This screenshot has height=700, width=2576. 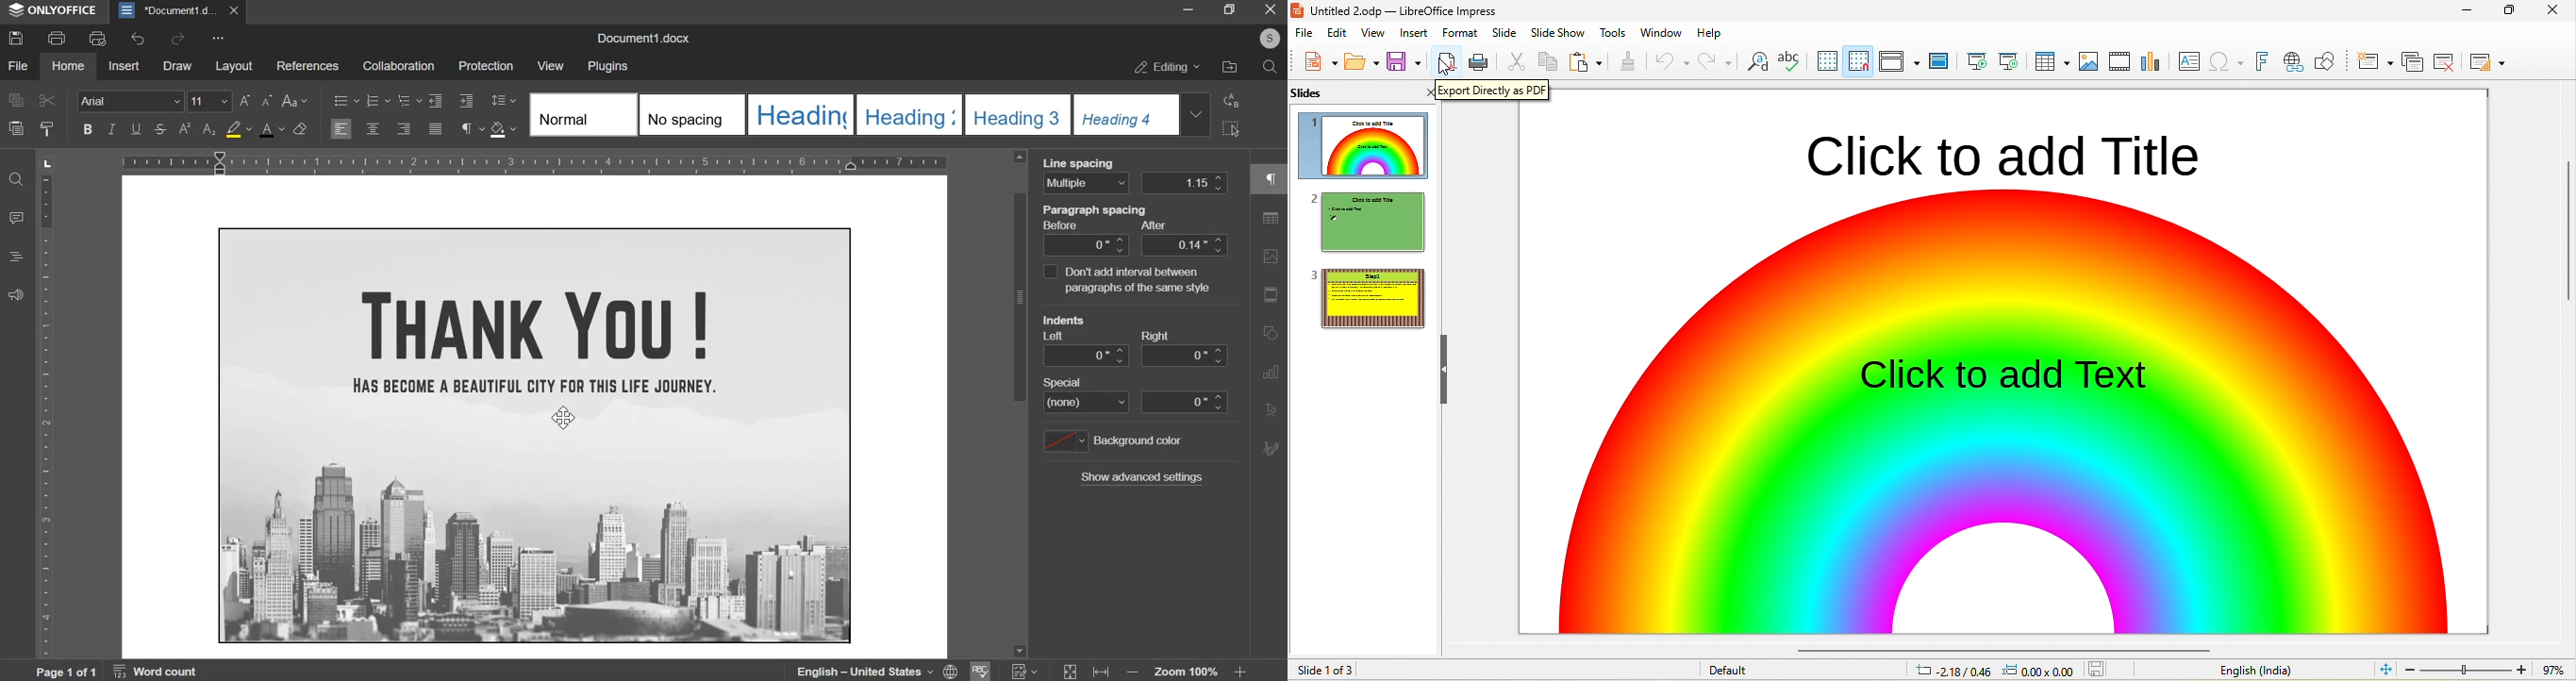 I want to click on comment, so click(x=17, y=218).